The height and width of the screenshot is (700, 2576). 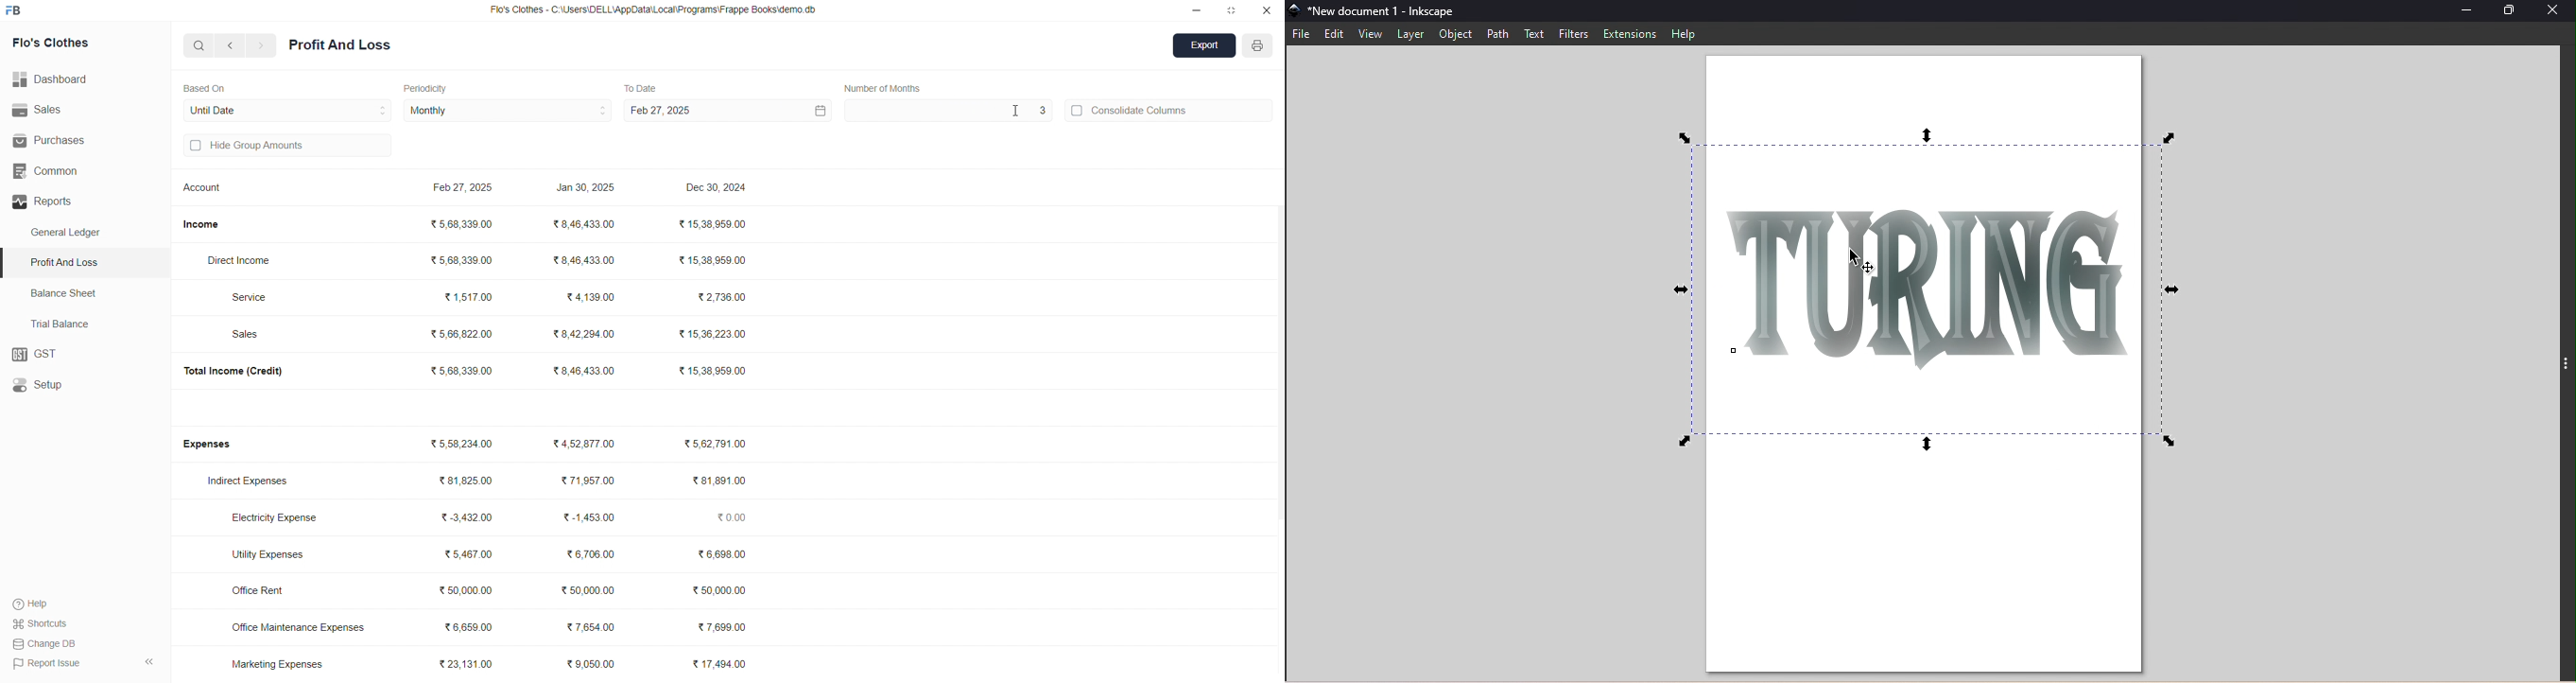 I want to click on Jan 30, 2025, so click(x=587, y=189).